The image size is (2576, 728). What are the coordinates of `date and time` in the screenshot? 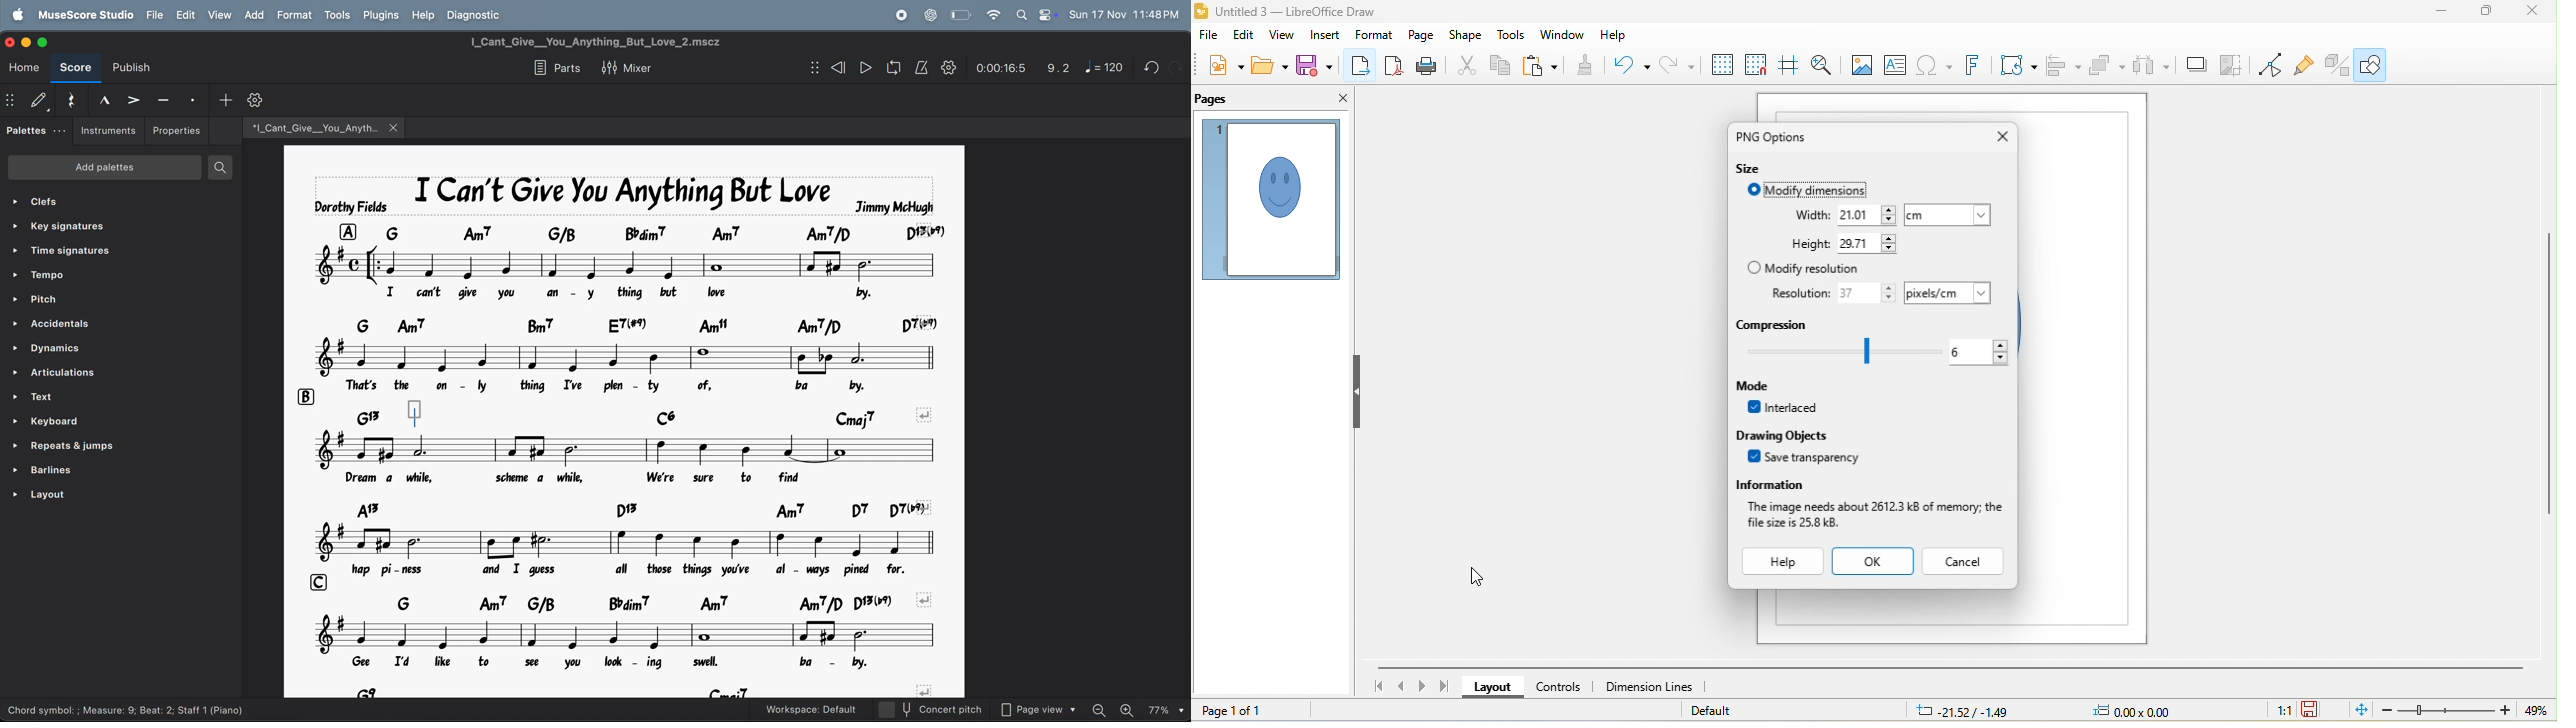 It's located at (1125, 14).